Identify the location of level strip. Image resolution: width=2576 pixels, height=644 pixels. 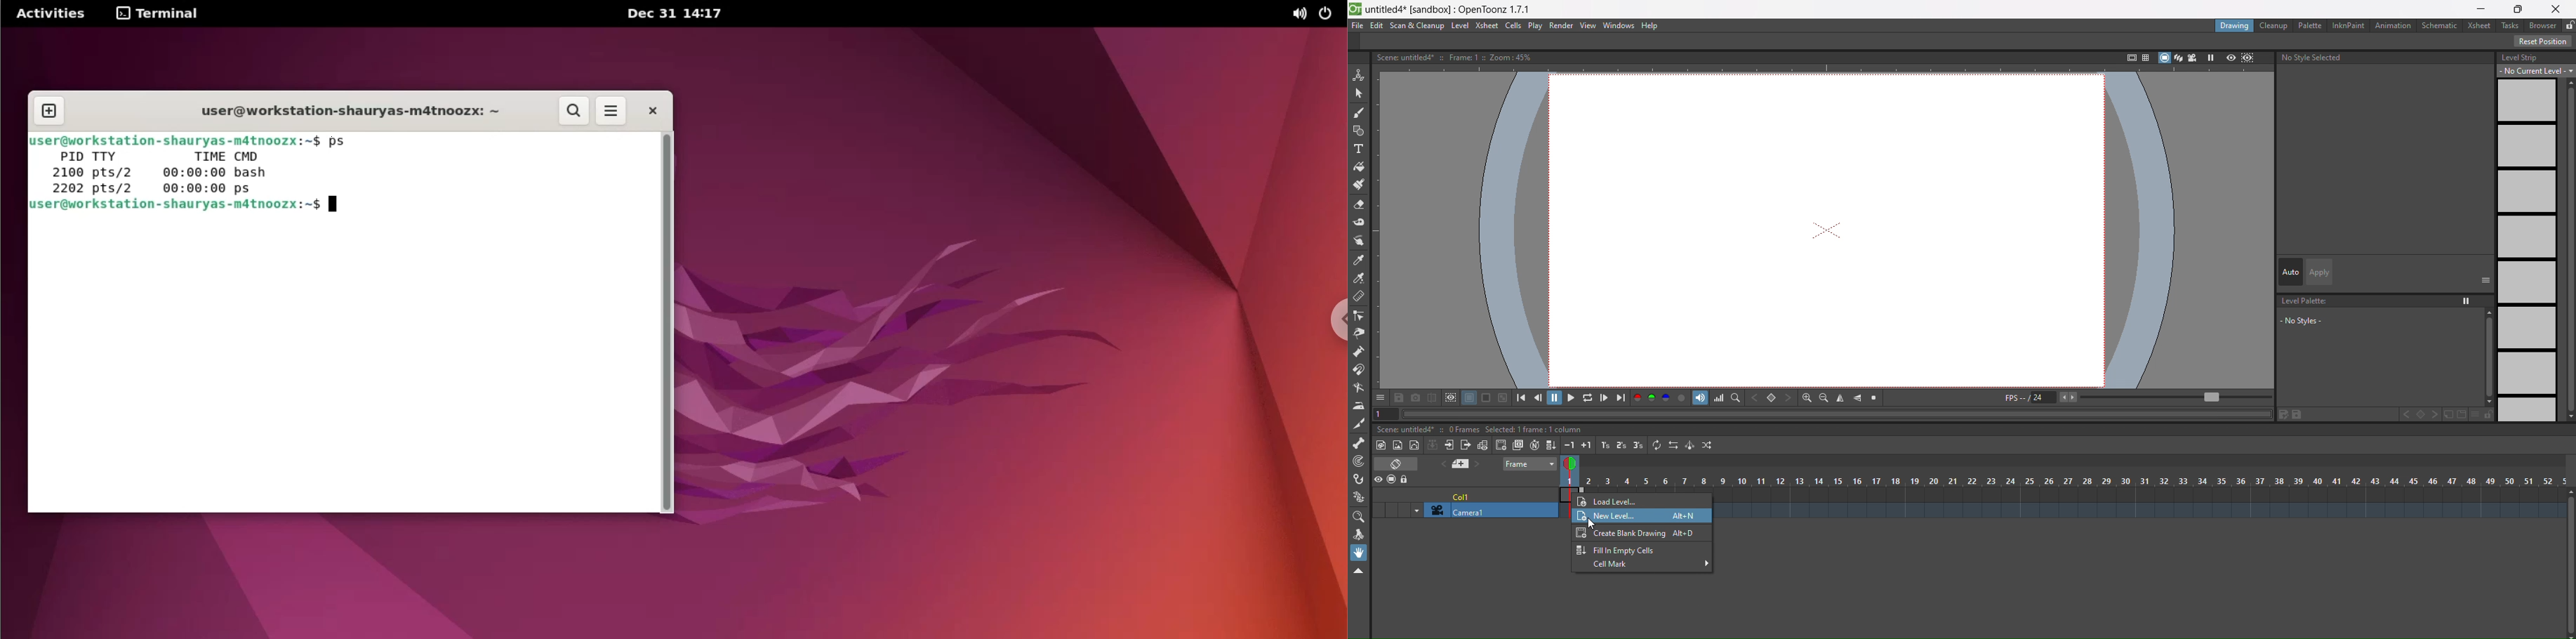
(2520, 57).